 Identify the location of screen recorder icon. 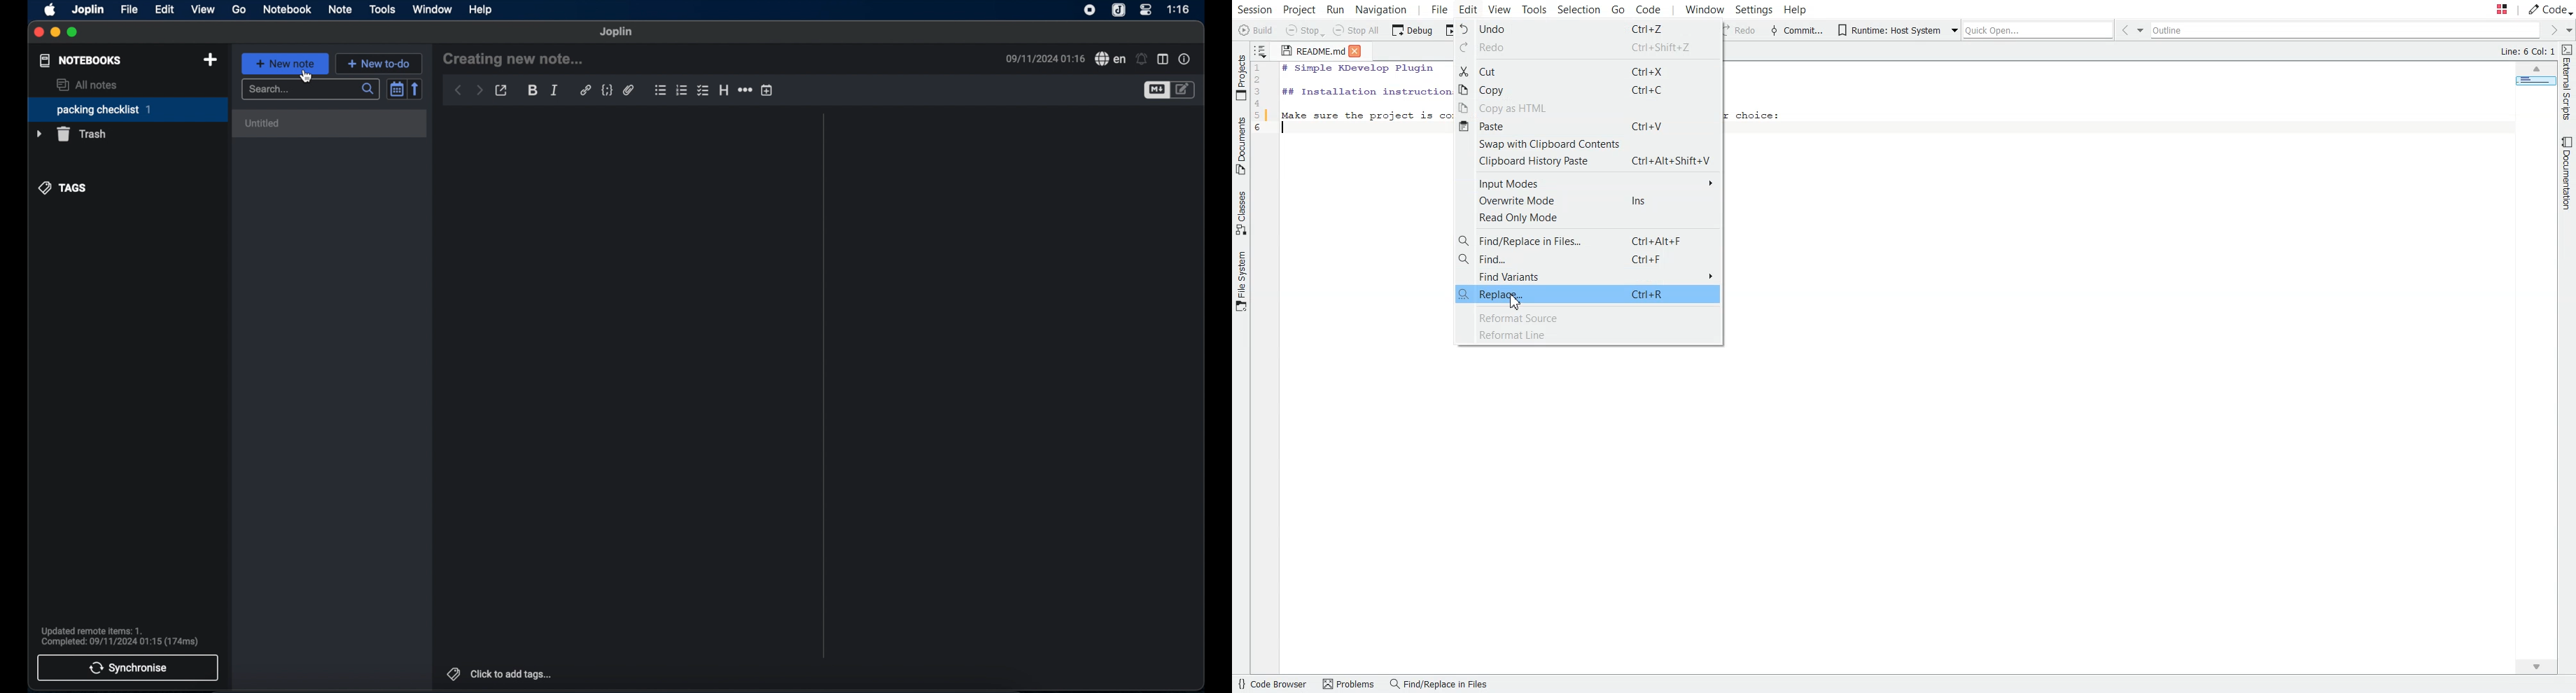
(1090, 11).